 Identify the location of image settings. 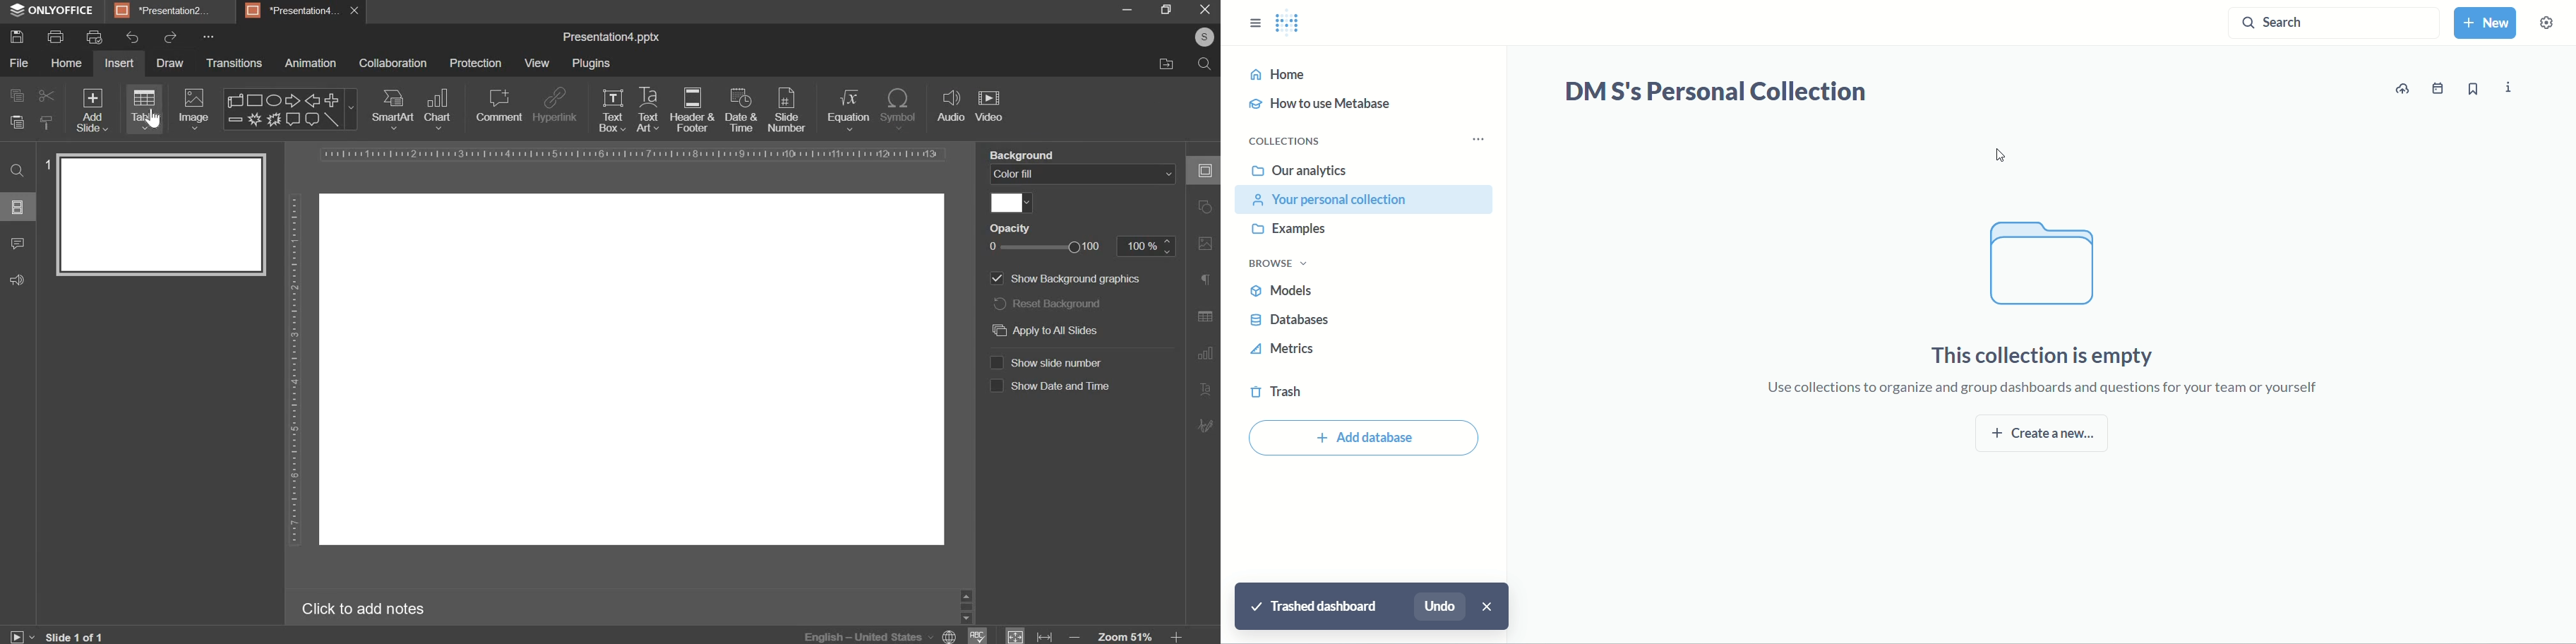
(1206, 244).